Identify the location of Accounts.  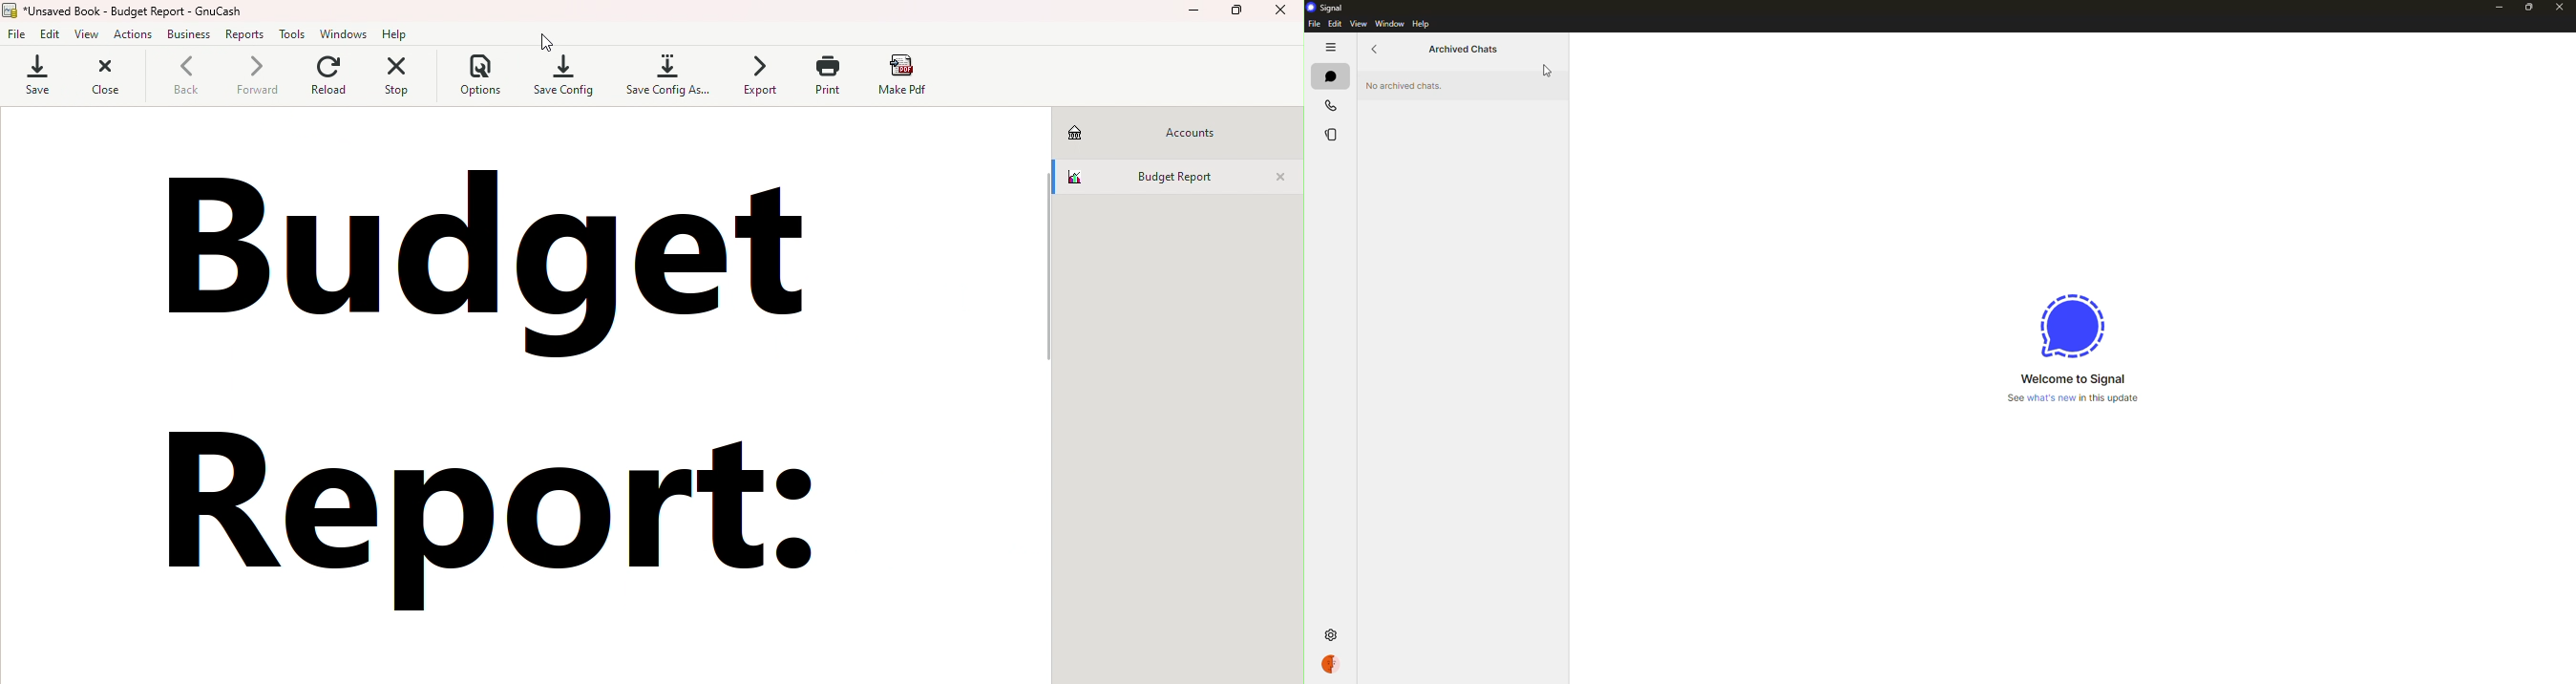
(1175, 132).